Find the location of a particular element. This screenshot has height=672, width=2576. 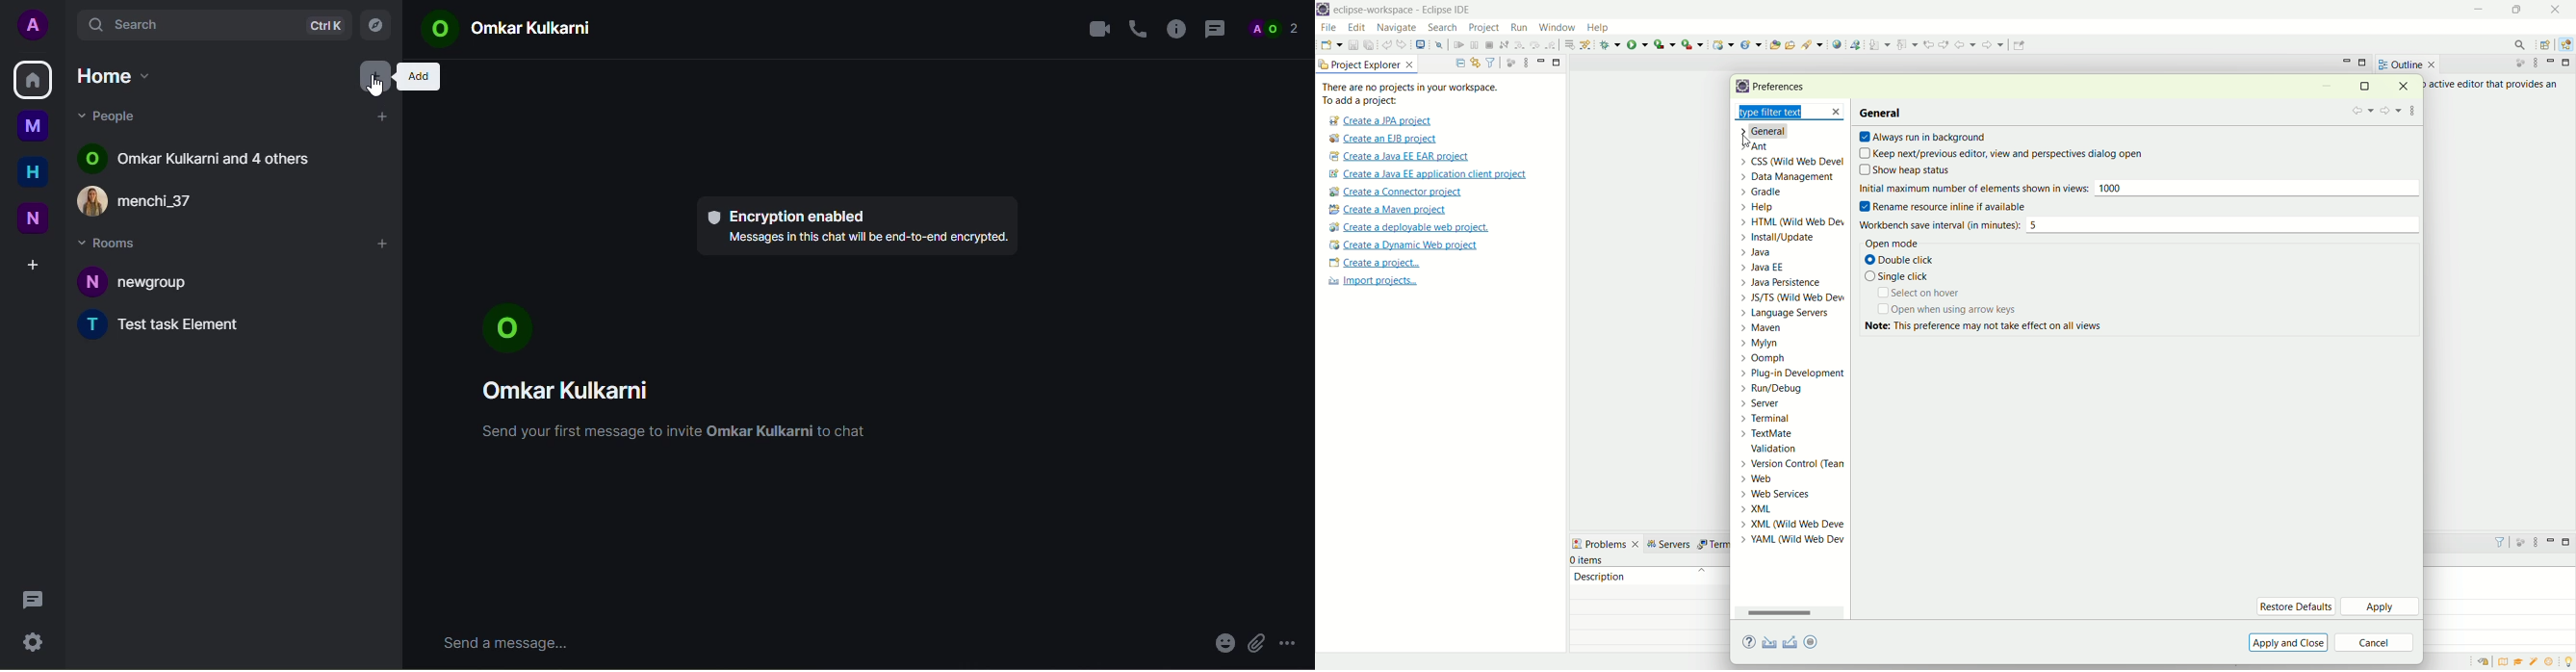

resume is located at coordinates (1459, 46).